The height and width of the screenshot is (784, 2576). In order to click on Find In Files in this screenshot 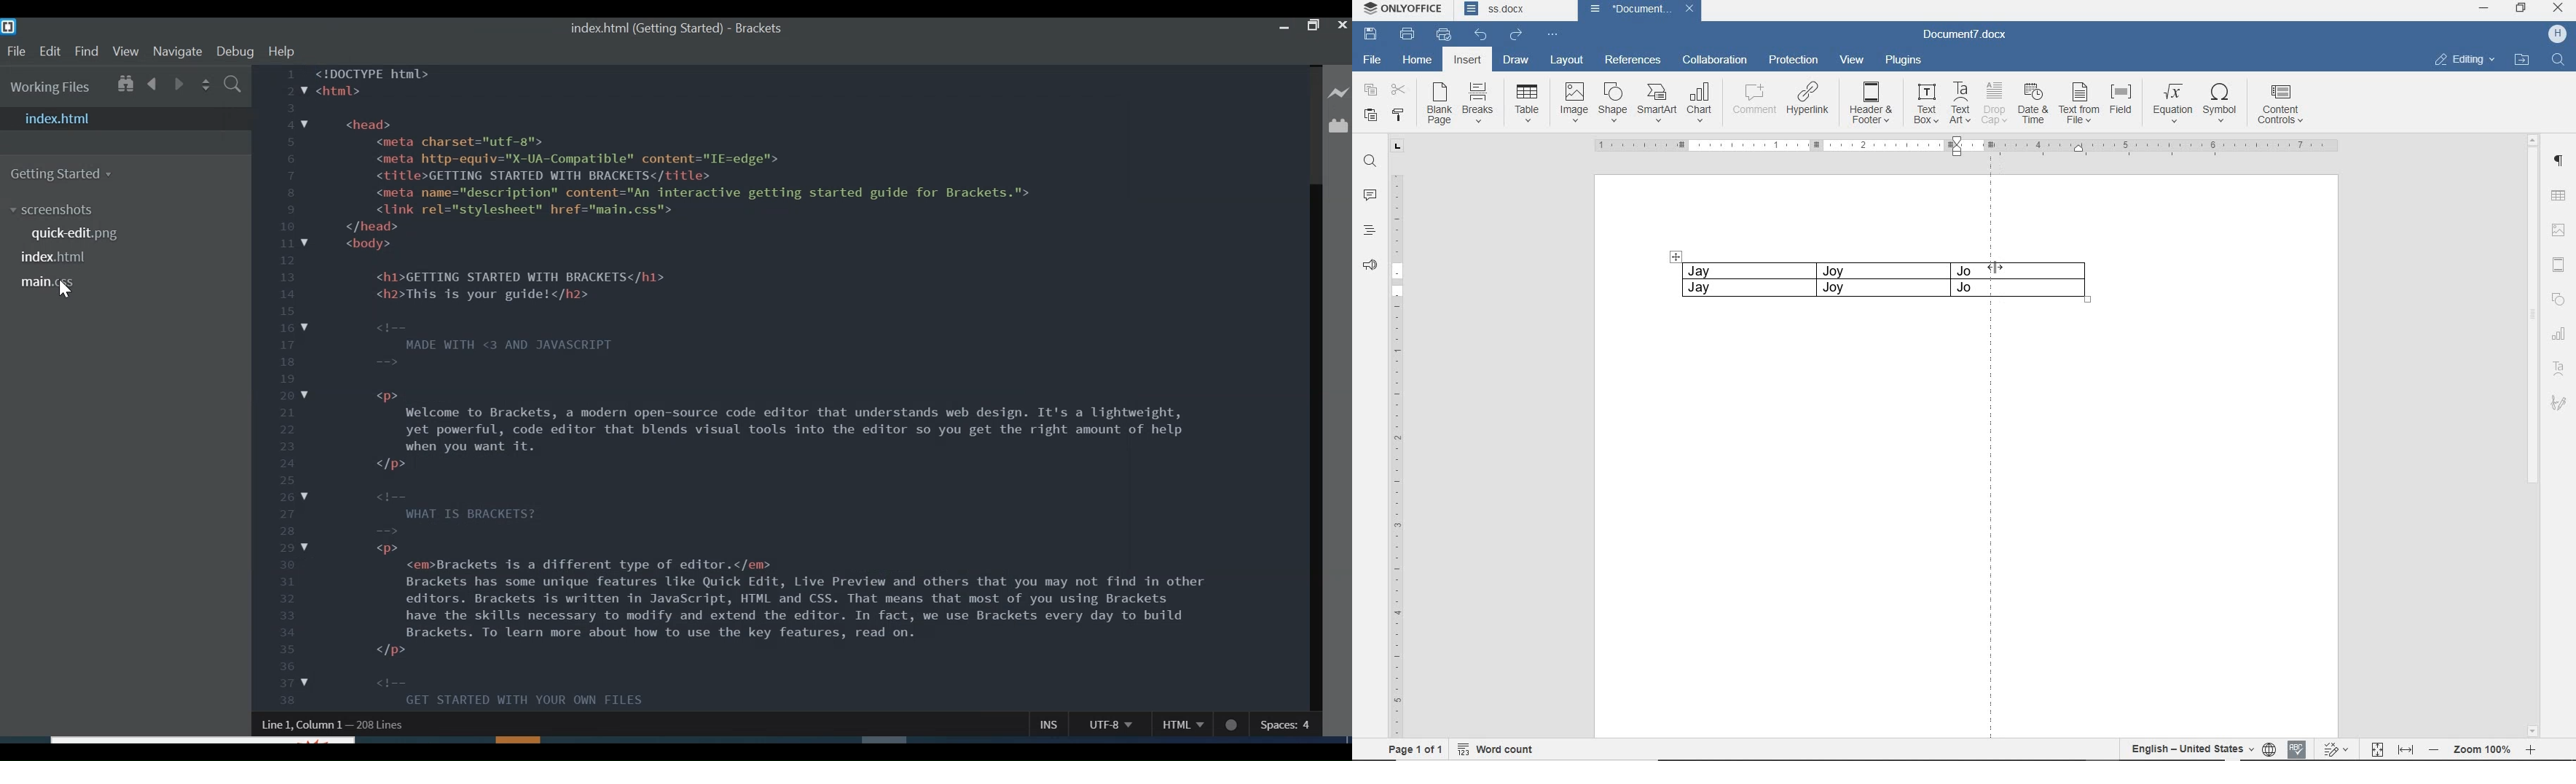, I will do `click(235, 85)`.